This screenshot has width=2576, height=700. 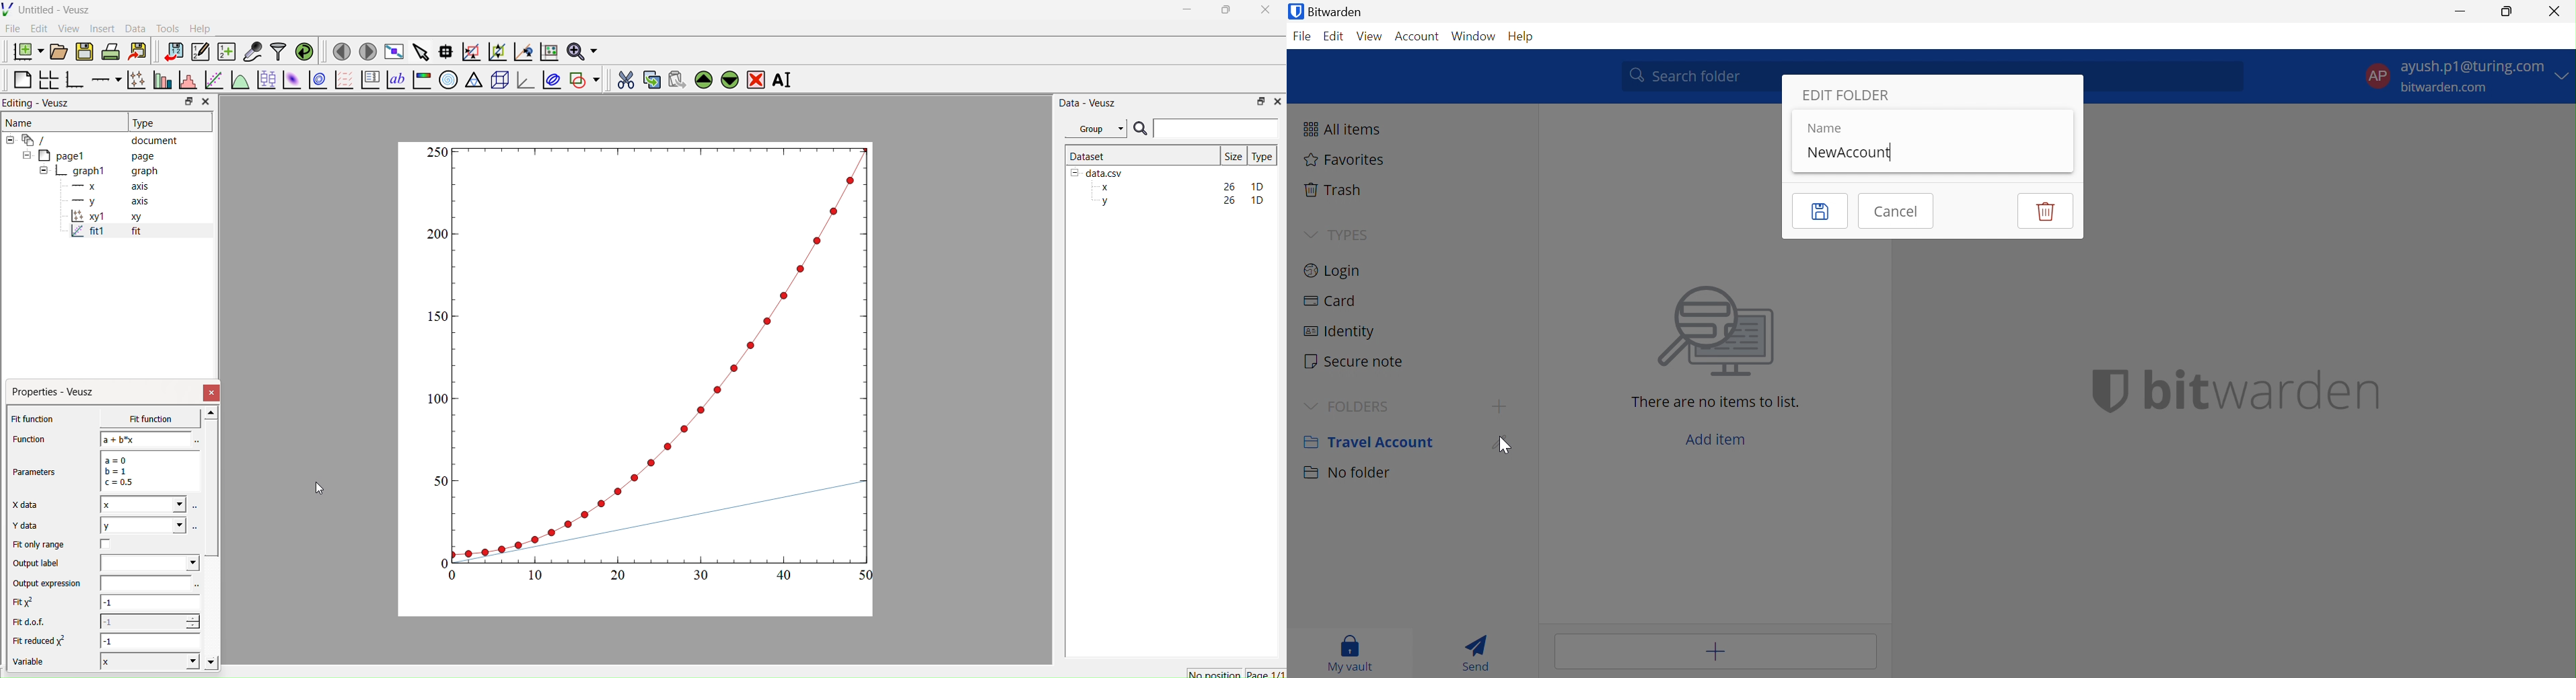 I want to click on Edit, so click(x=1334, y=38).